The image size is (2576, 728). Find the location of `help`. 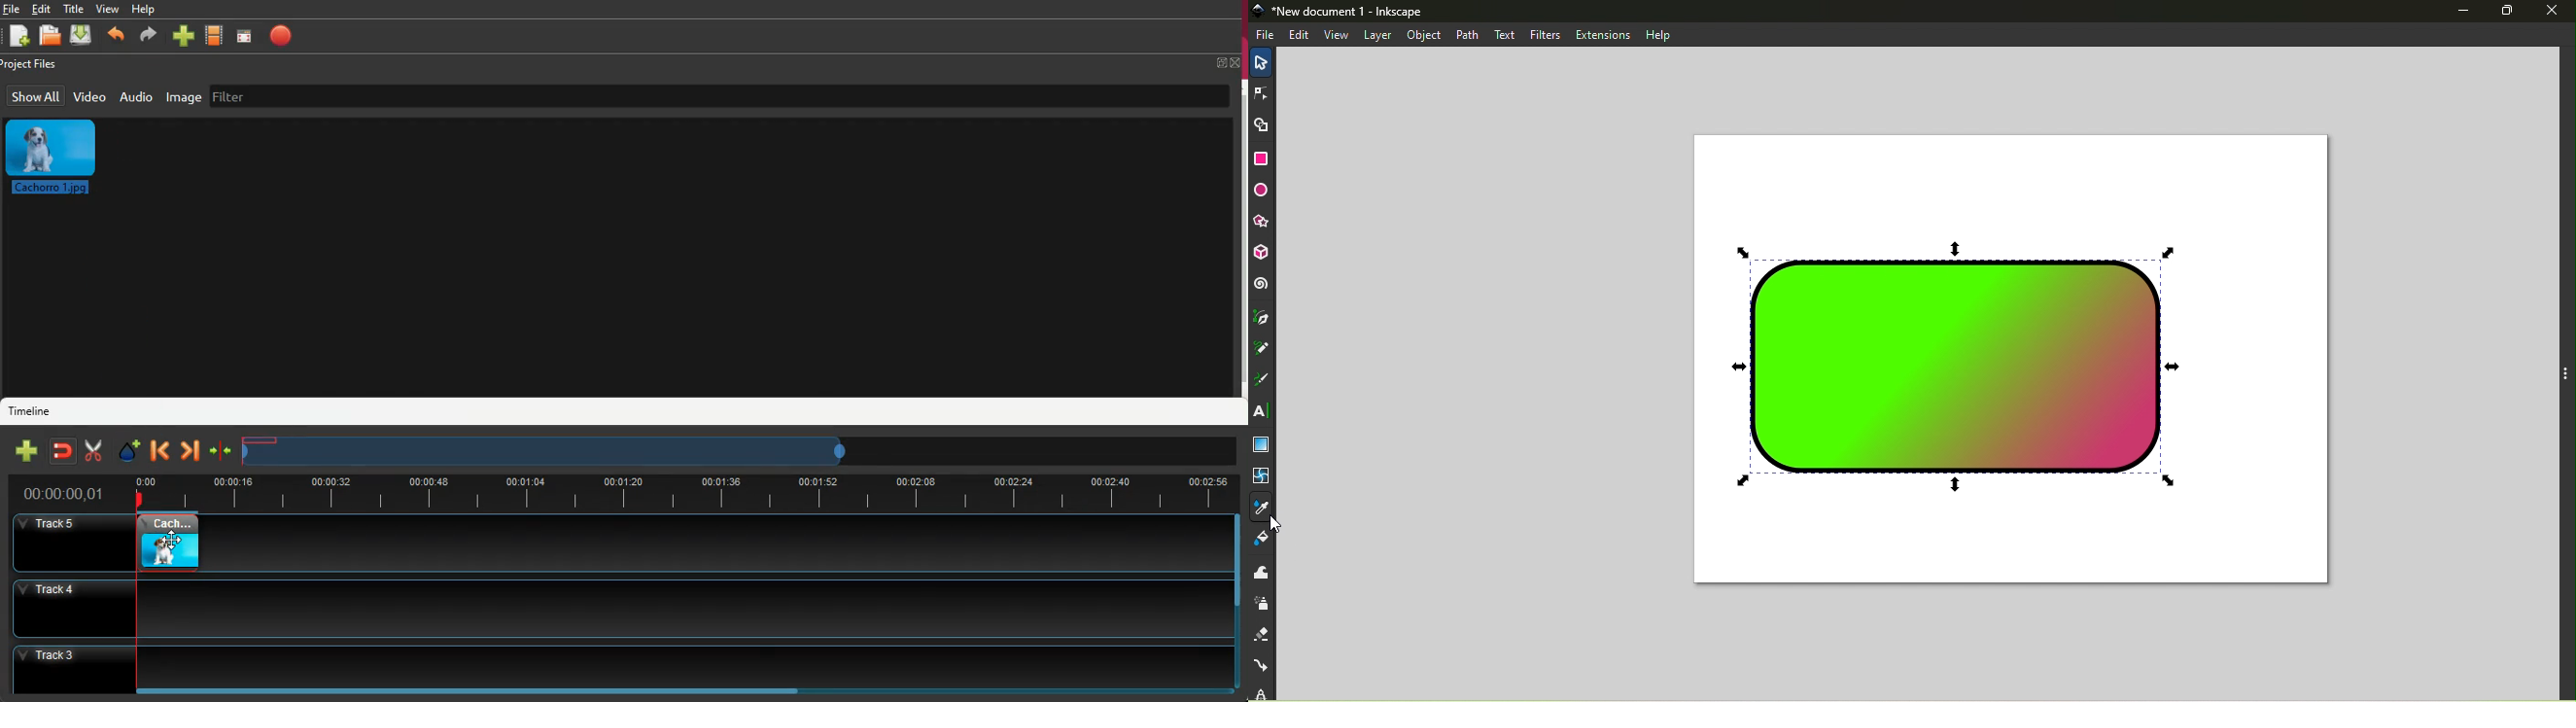

help is located at coordinates (146, 9).